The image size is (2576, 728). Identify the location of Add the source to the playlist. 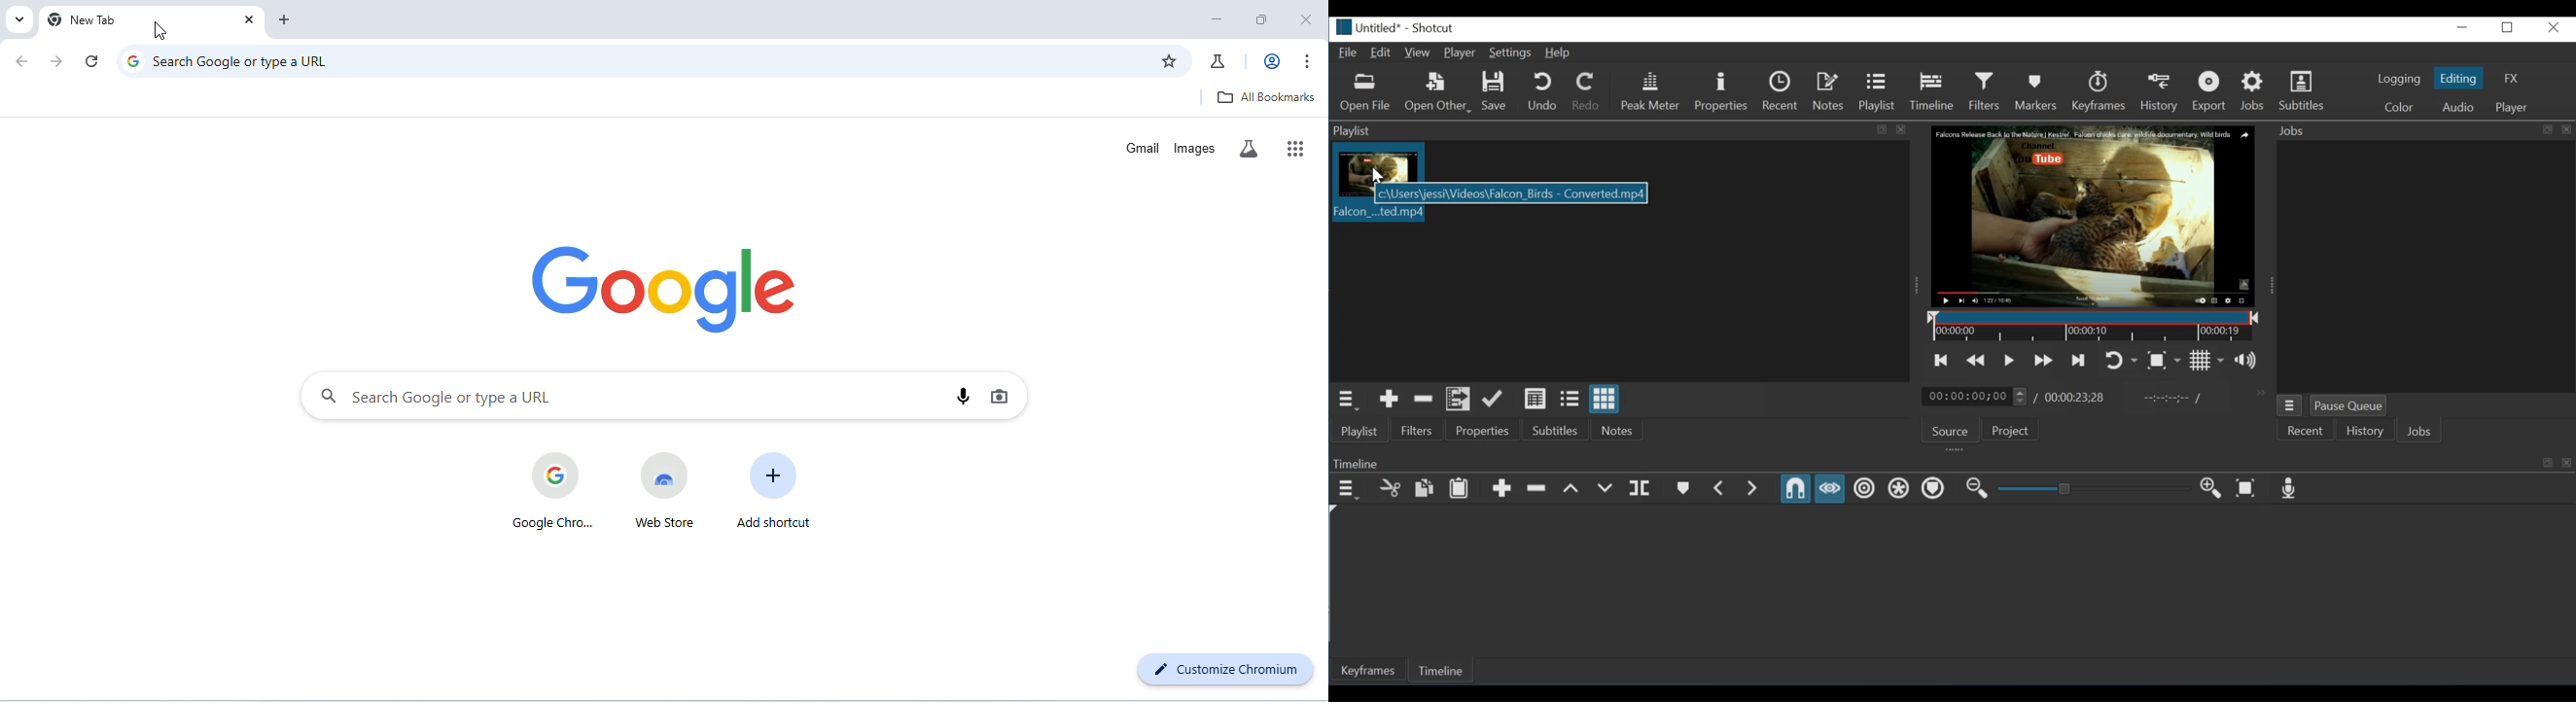
(1390, 400).